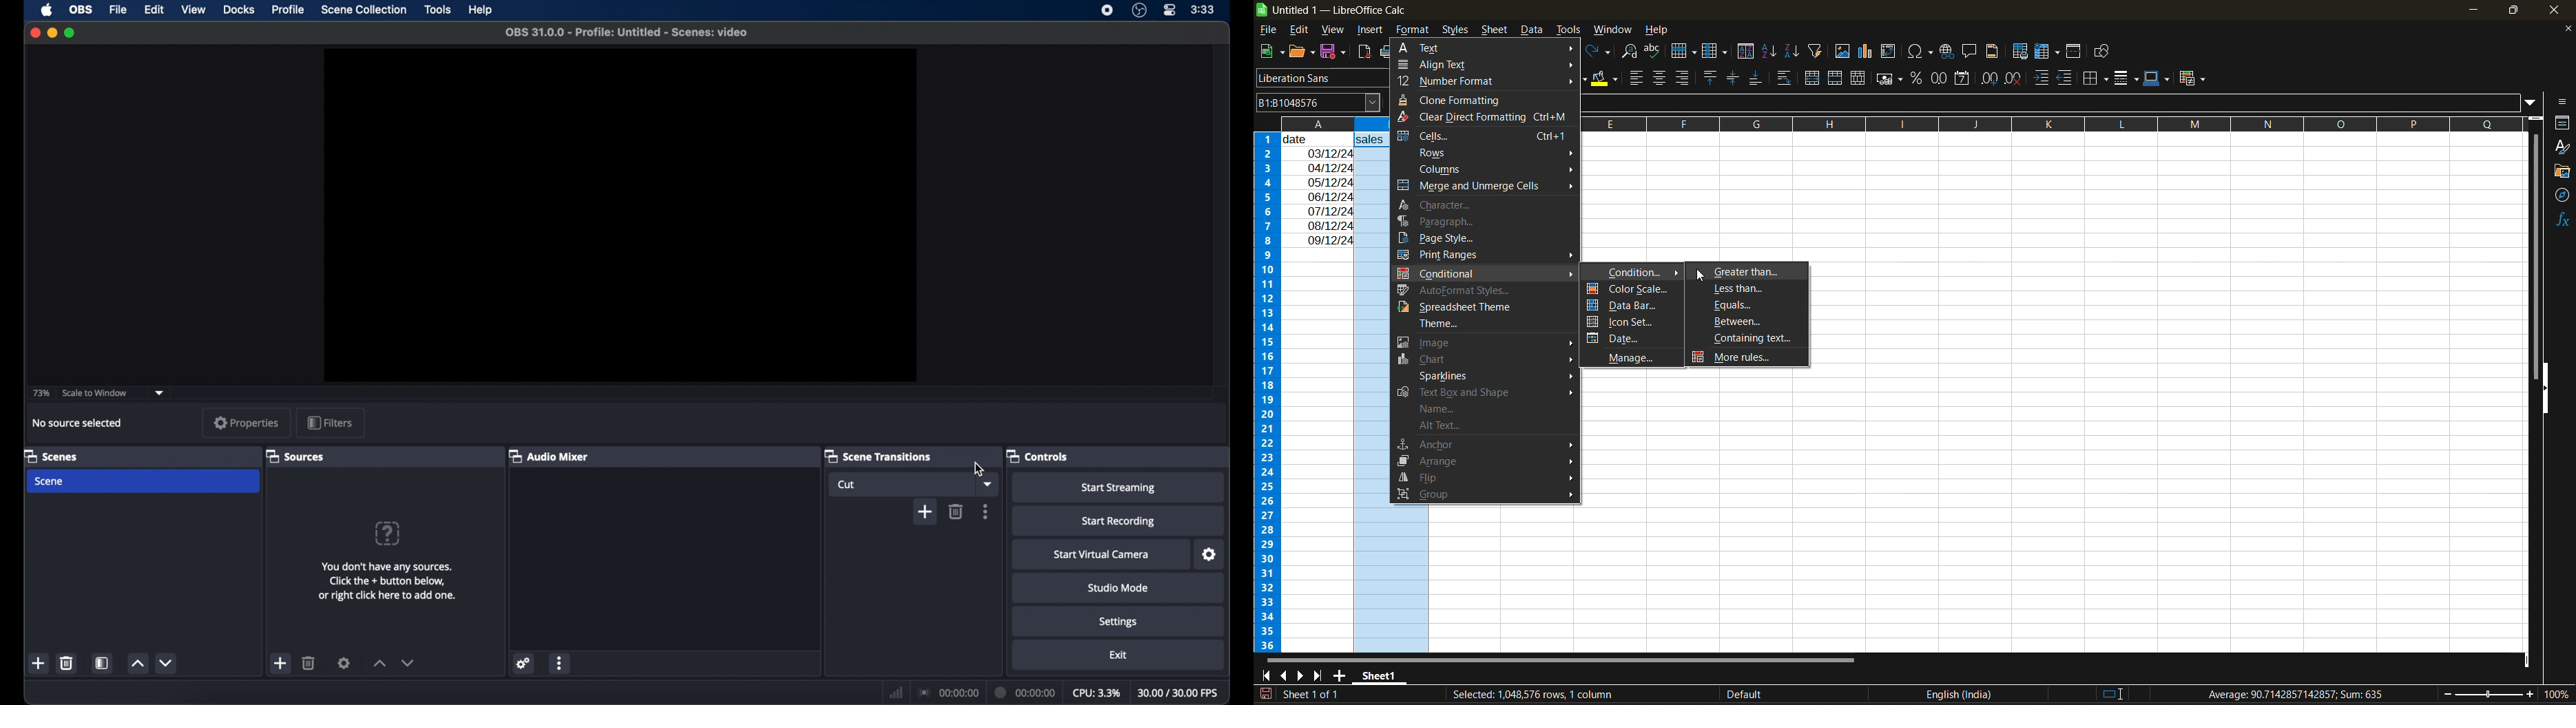 This screenshot has height=728, width=2576. Describe the element at coordinates (1996, 51) in the screenshot. I see `headers and footers` at that location.